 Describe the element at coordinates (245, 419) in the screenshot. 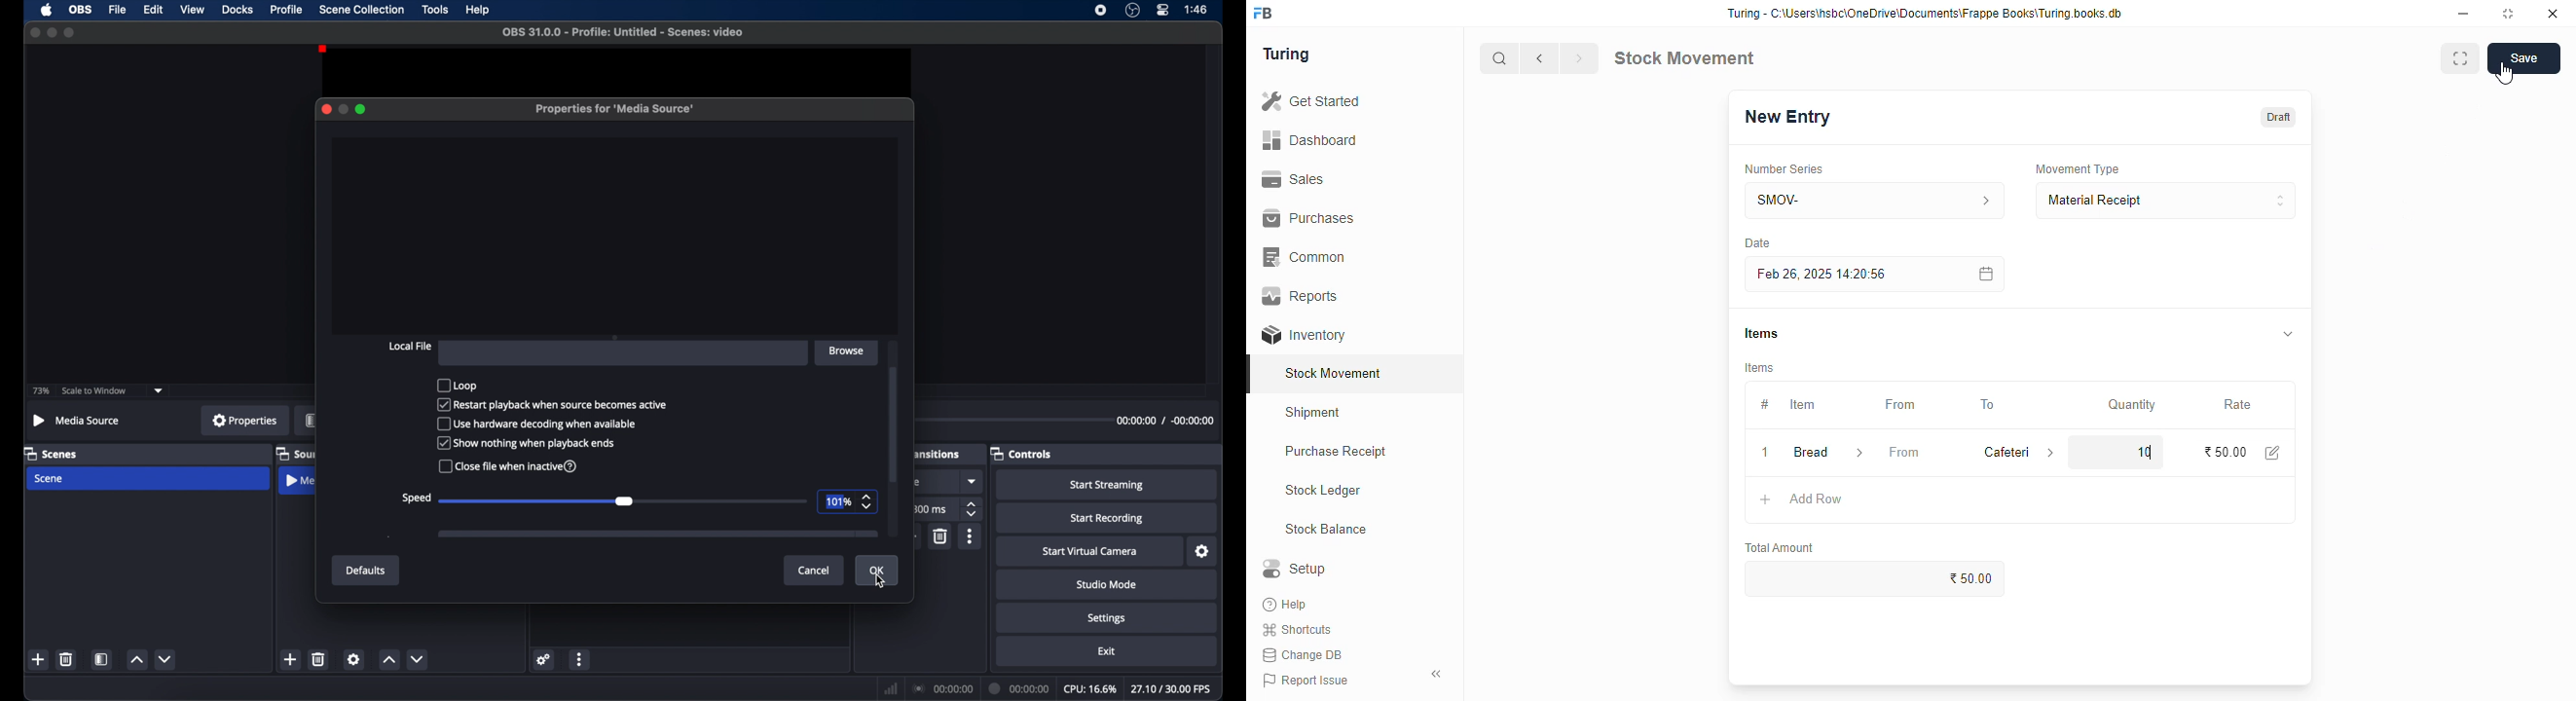

I see `properties` at that location.